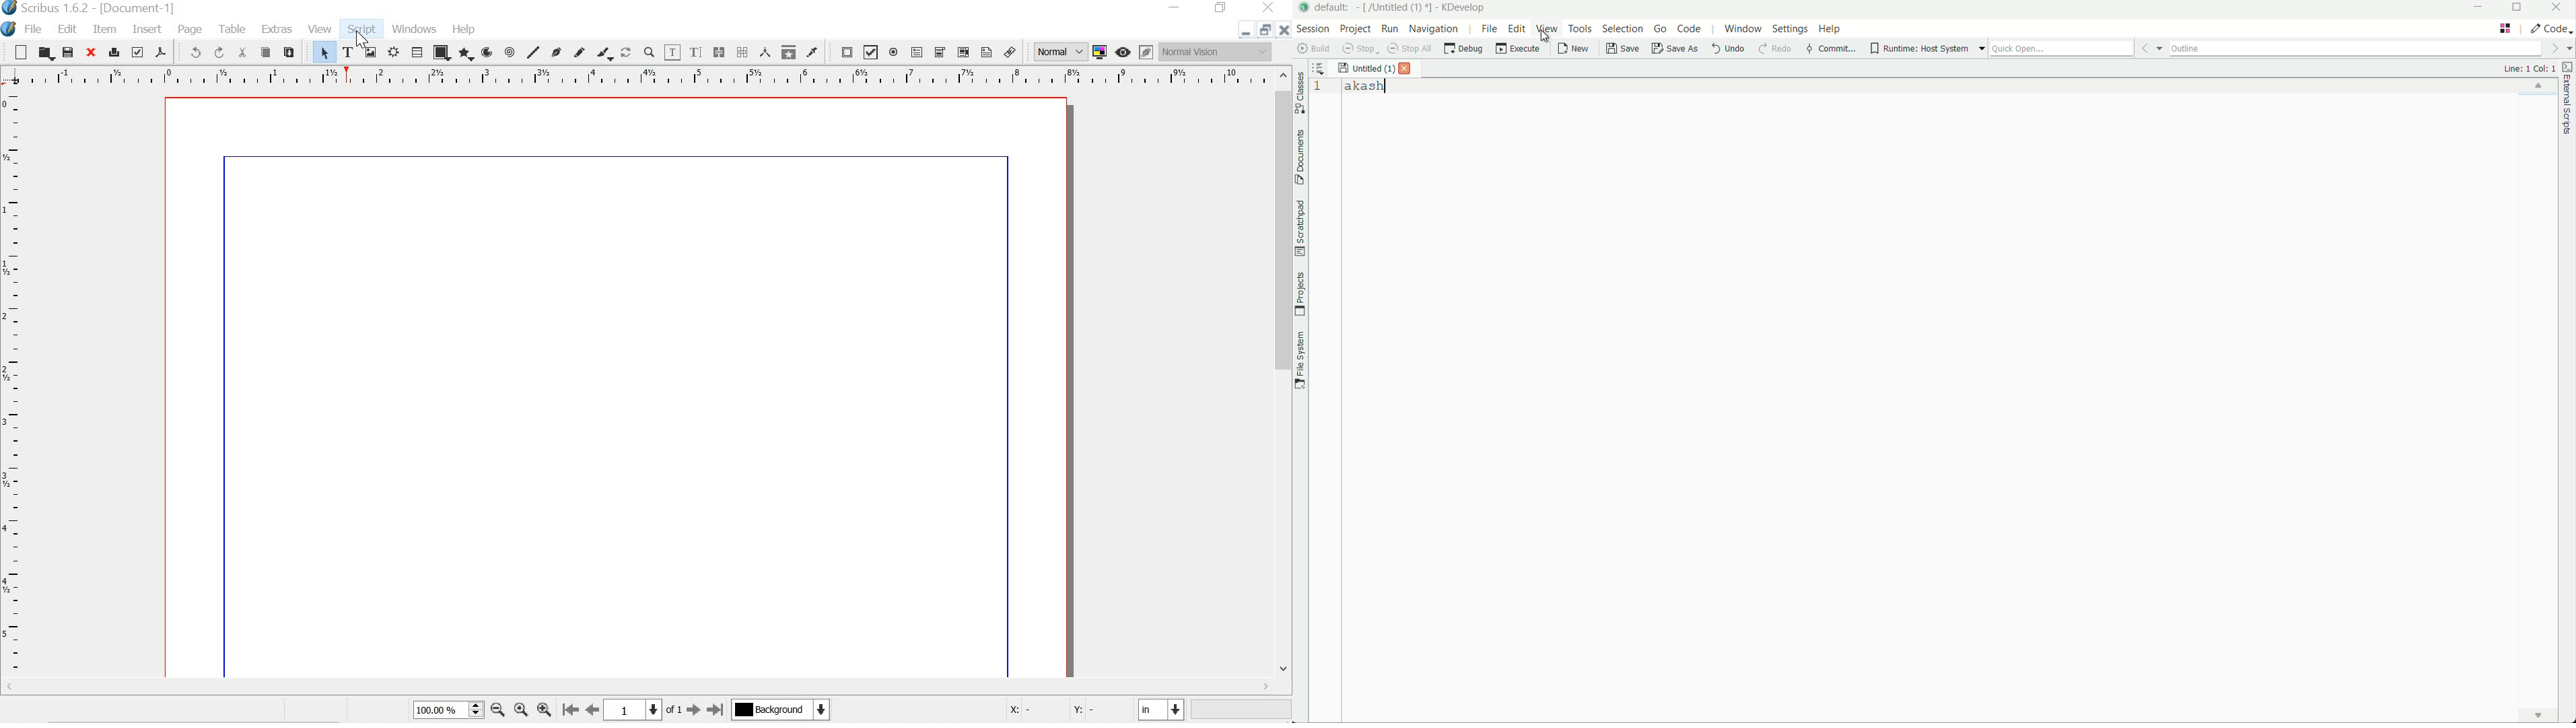 The width and height of the screenshot is (2576, 728). What do you see at coordinates (105, 30) in the screenshot?
I see `item` at bounding box center [105, 30].